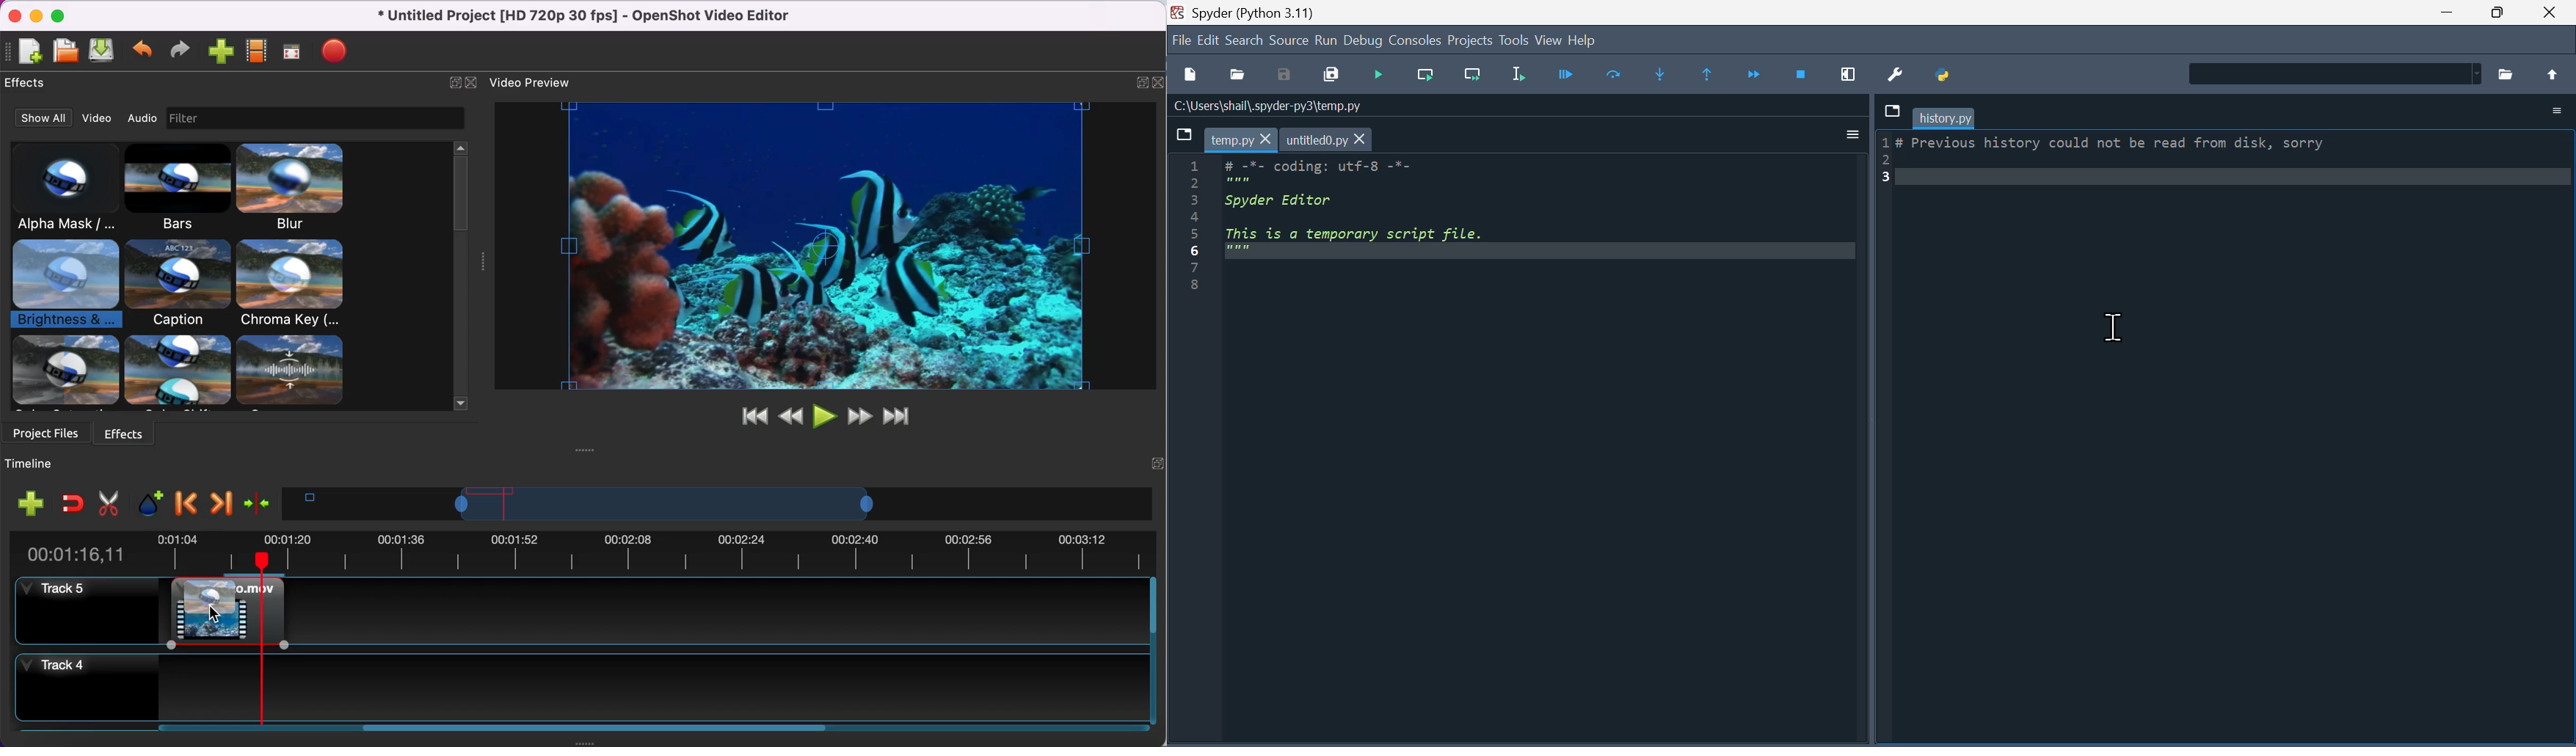 The width and height of the screenshot is (2576, 756). What do you see at coordinates (1757, 74) in the screenshot?
I see `Continue execution until next function` at bounding box center [1757, 74].